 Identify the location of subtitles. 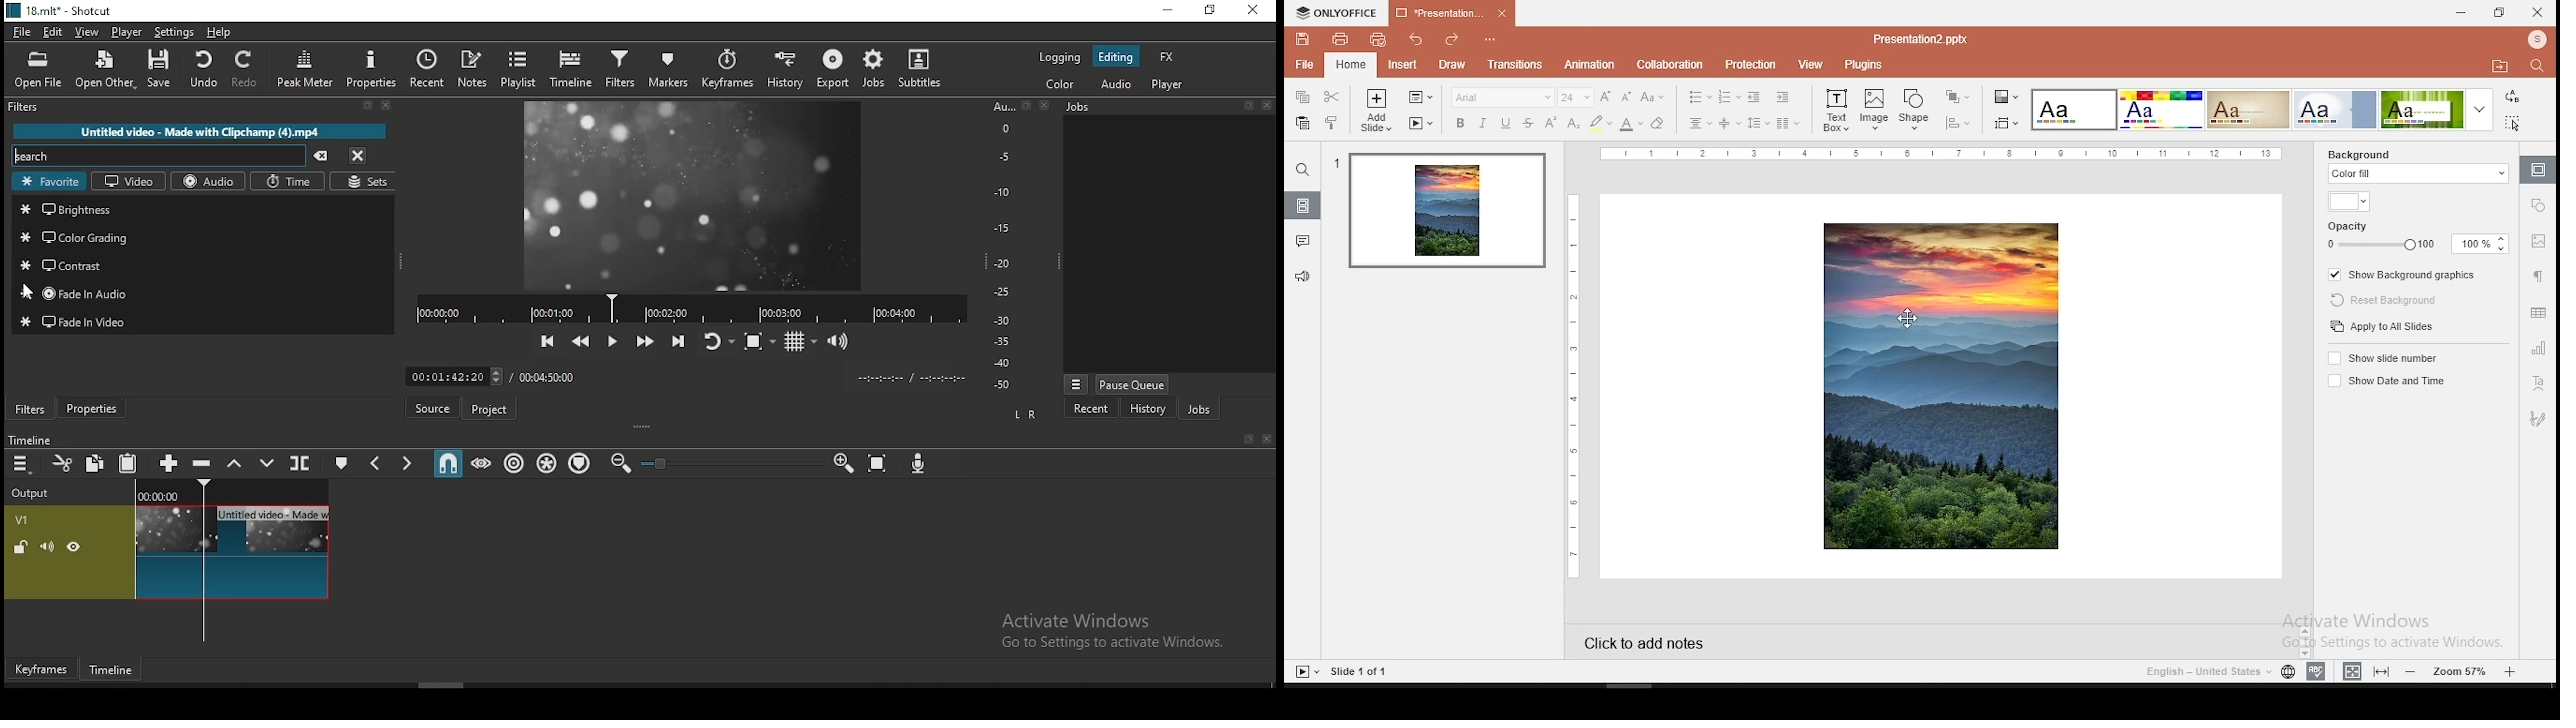
(920, 69).